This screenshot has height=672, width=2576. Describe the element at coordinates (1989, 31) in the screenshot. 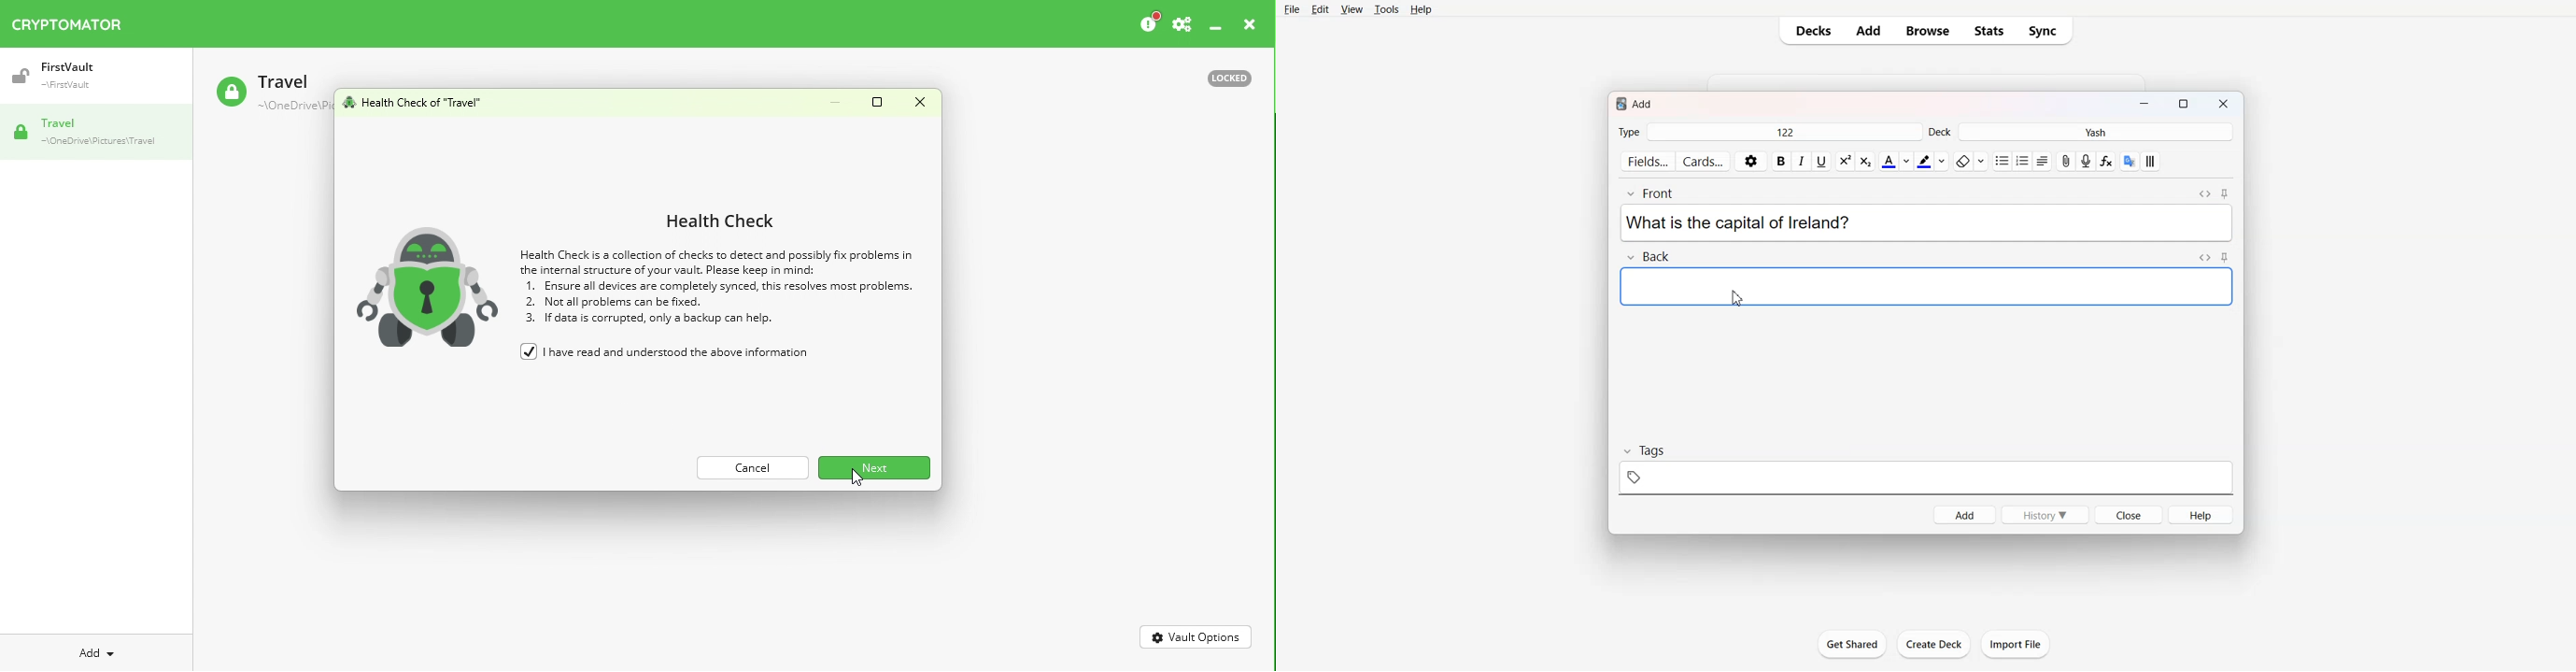

I see `Stats` at that location.